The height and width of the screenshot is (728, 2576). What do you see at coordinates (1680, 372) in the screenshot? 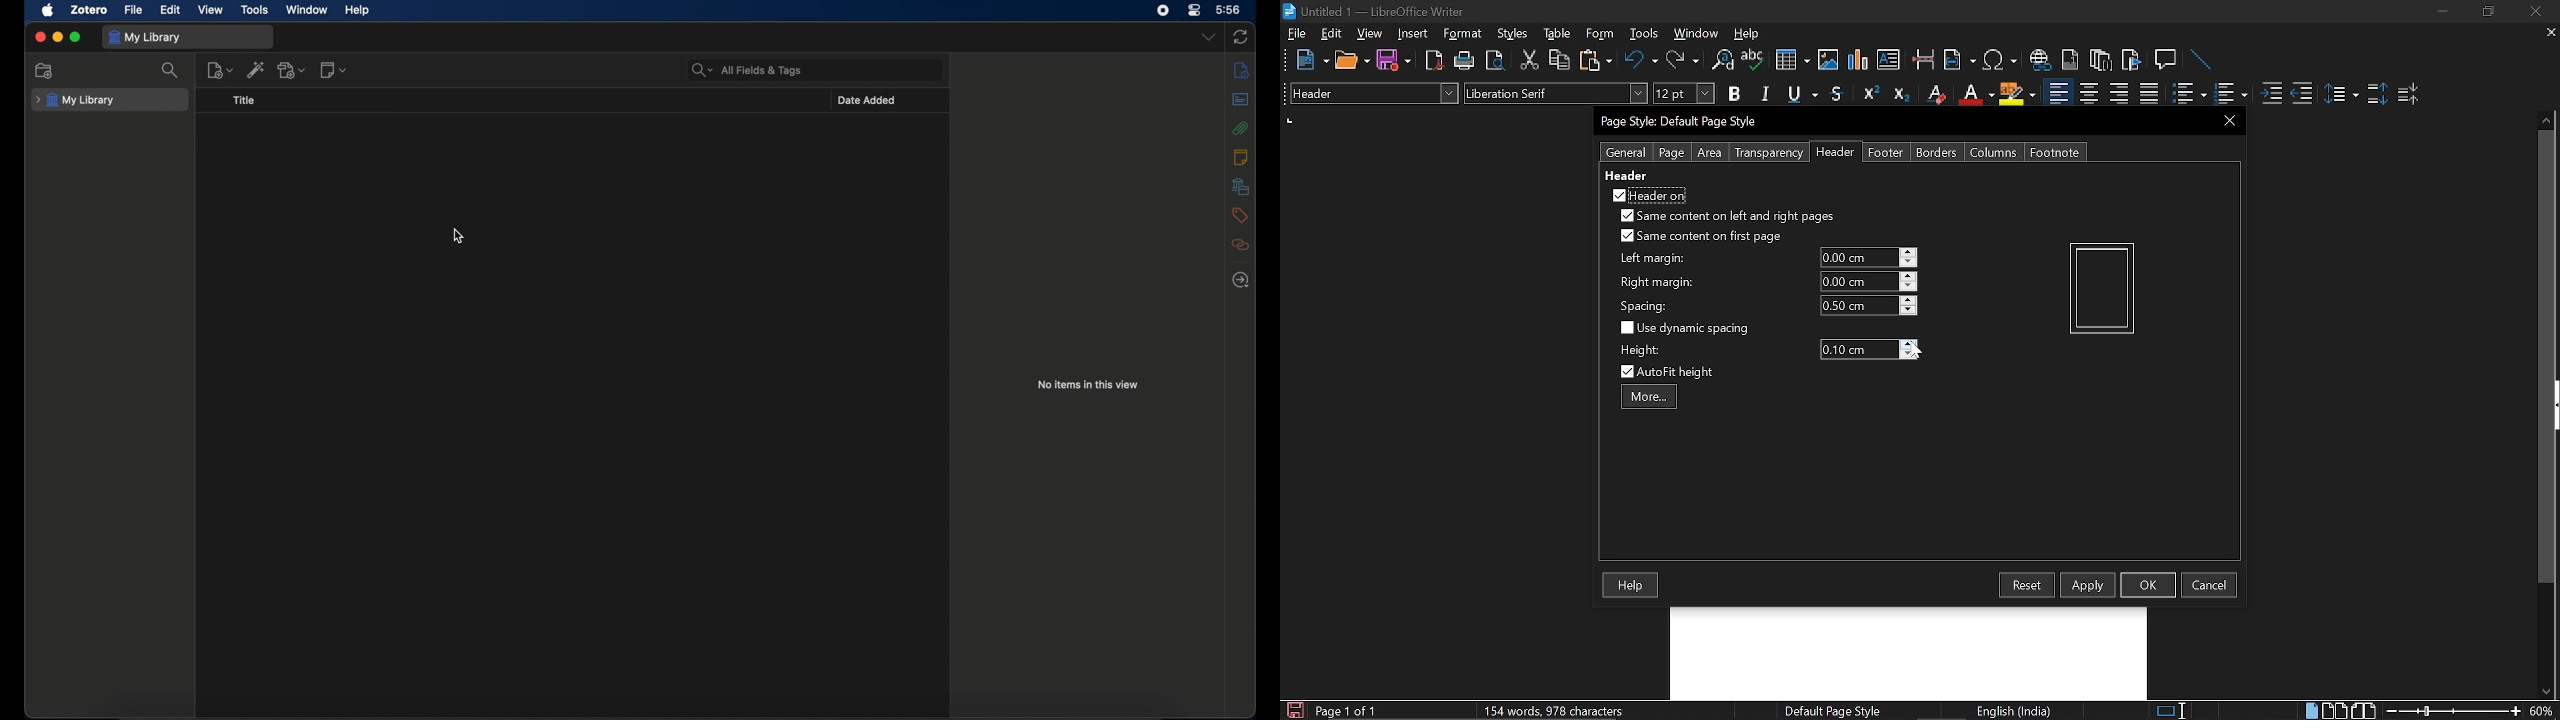
I see `Auto fit height` at bounding box center [1680, 372].